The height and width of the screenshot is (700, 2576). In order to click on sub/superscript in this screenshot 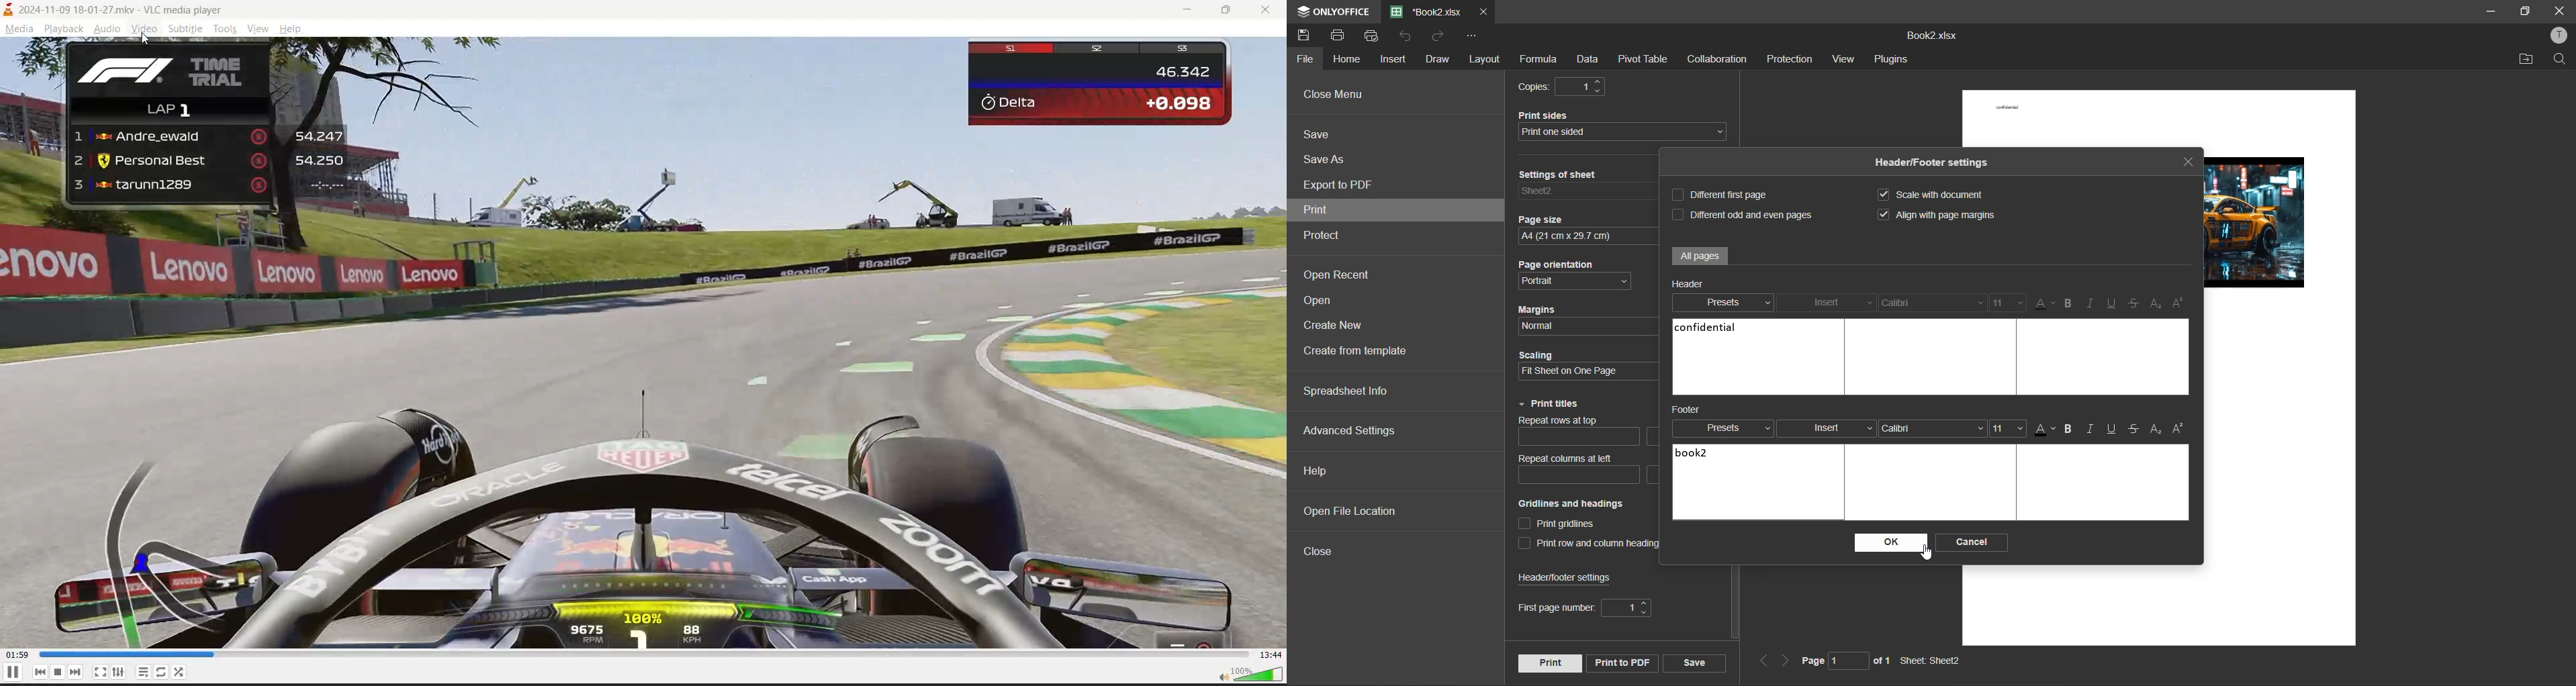, I will do `click(2158, 305)`.